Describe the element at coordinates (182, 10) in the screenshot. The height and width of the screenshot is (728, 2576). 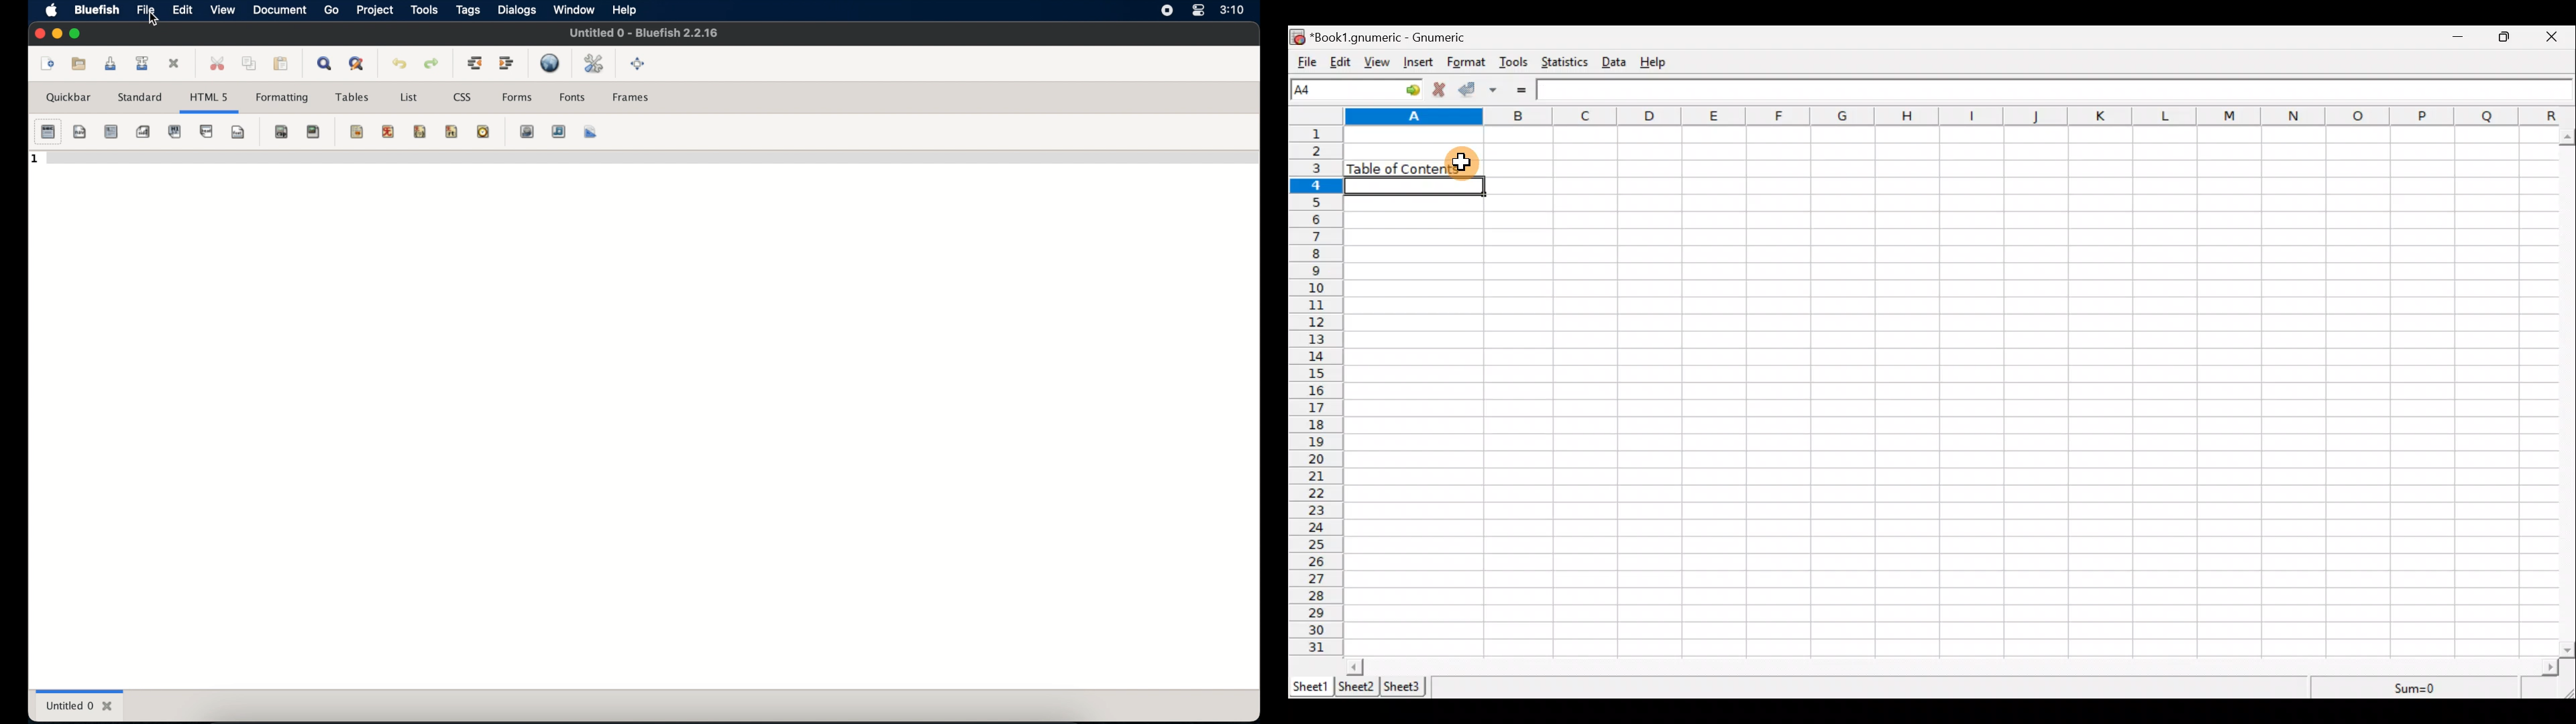
I see `edit` at that location.